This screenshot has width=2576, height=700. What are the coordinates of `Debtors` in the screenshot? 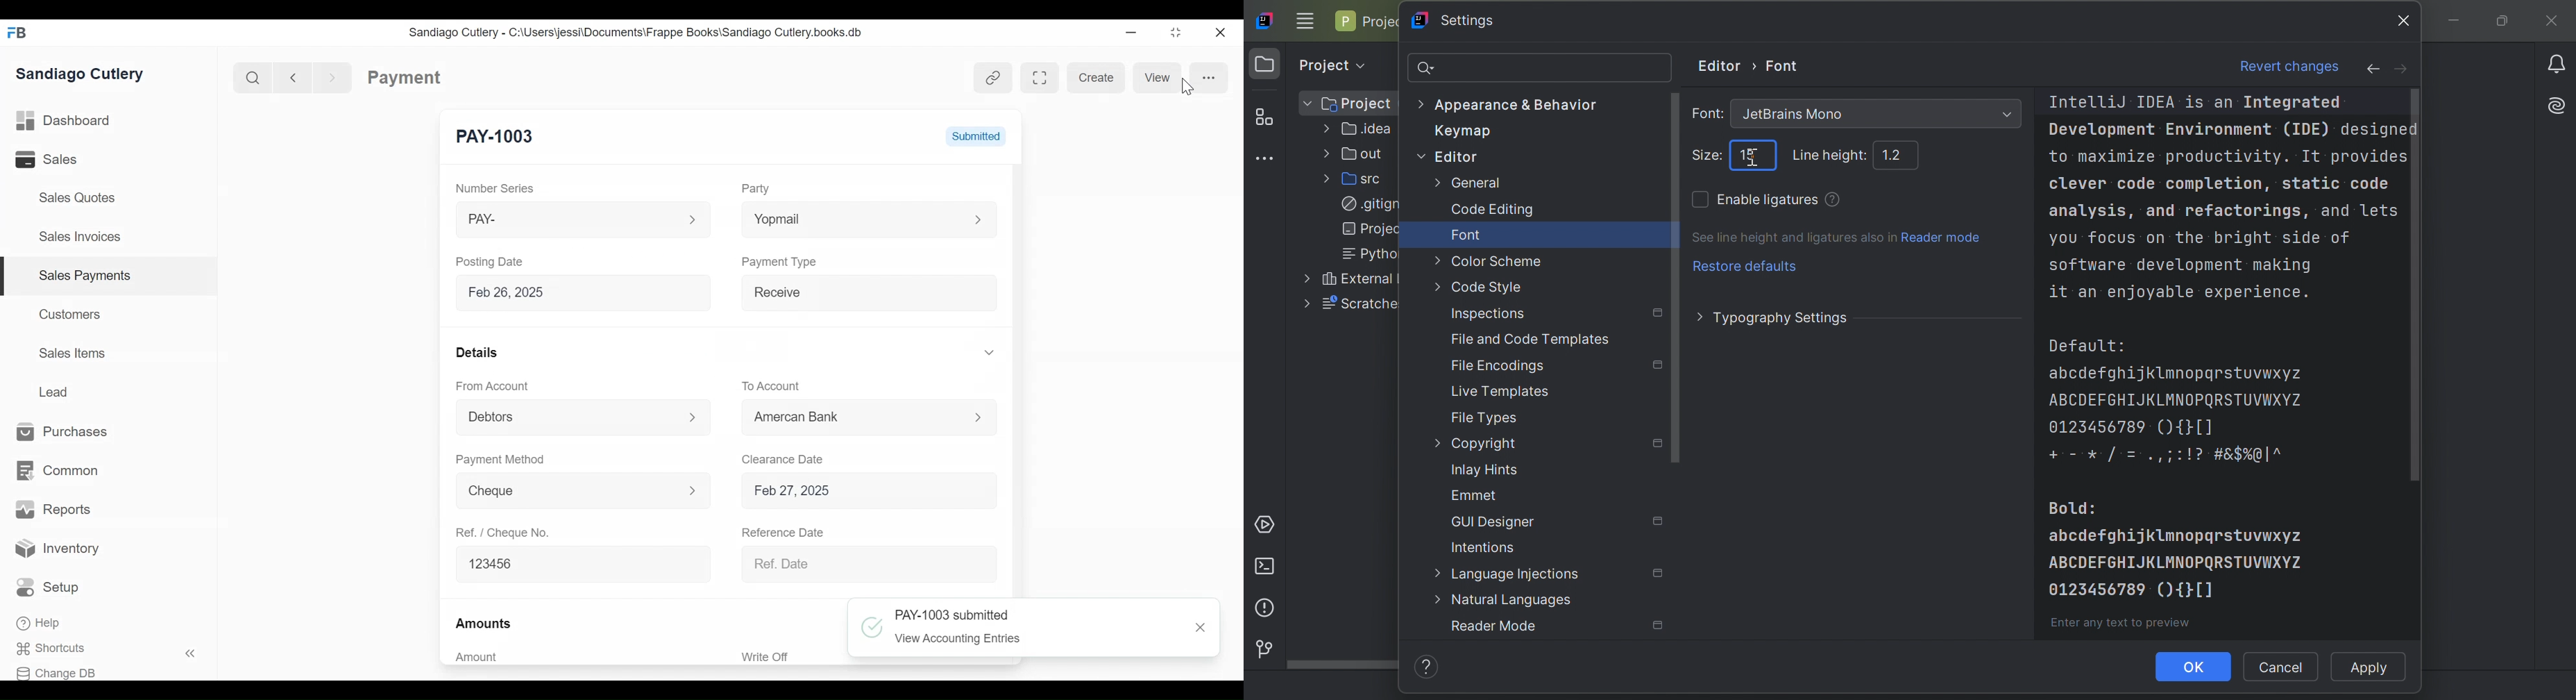 It's located at (567, 416).